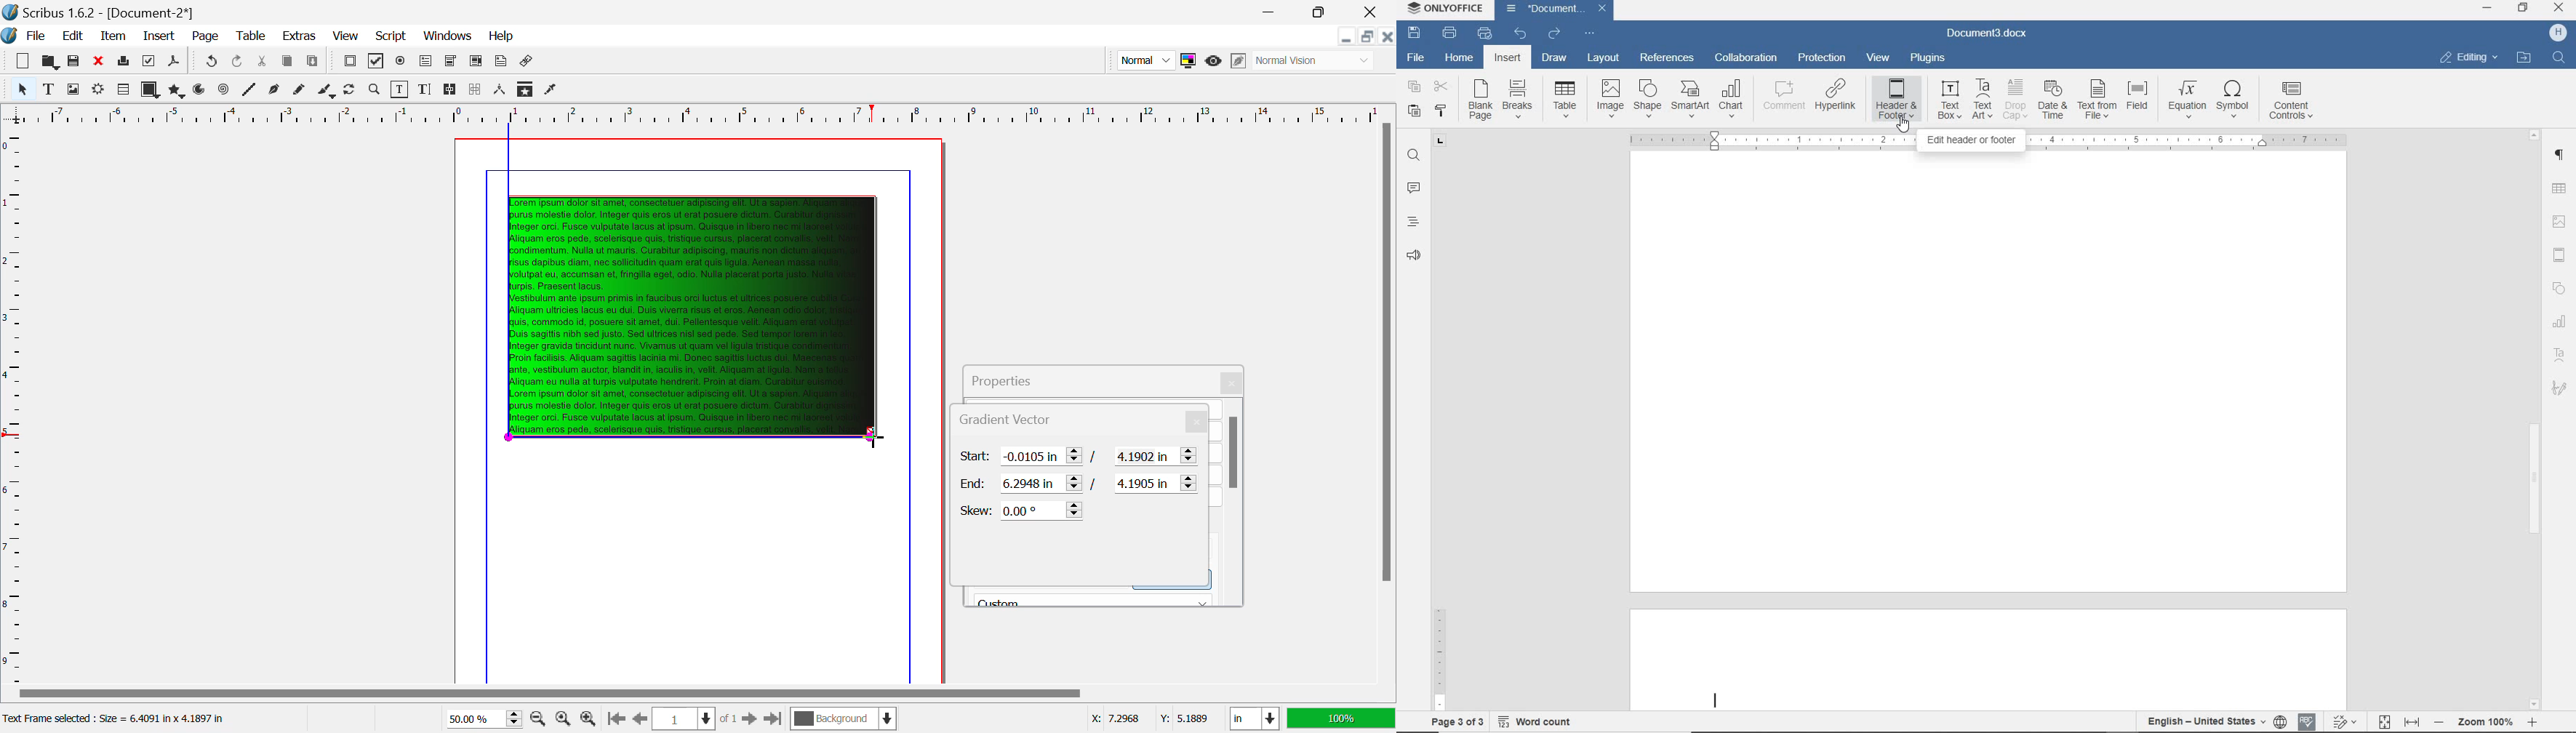 This screenshot has width=2576, height=756. Describe the element at coordinates (1374, 12) in the screenshot. I see `Close` at that location.